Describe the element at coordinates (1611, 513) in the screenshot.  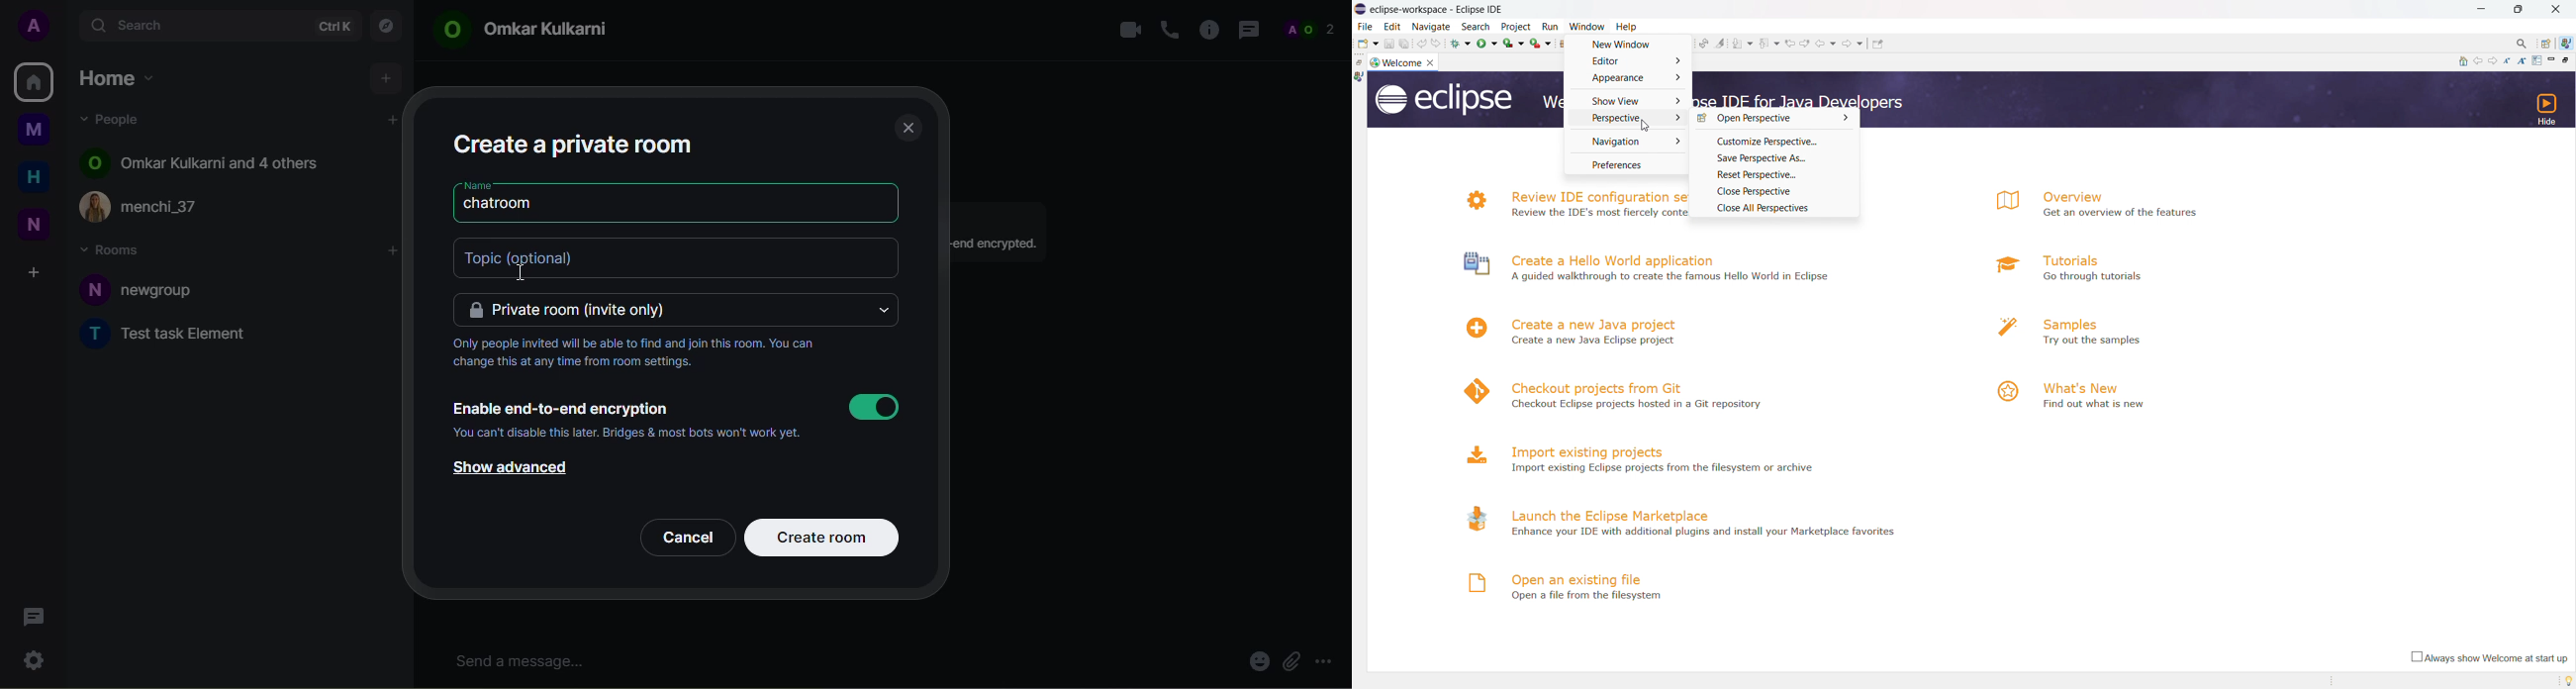
I see `launch the eclipse marketplace` at that location.